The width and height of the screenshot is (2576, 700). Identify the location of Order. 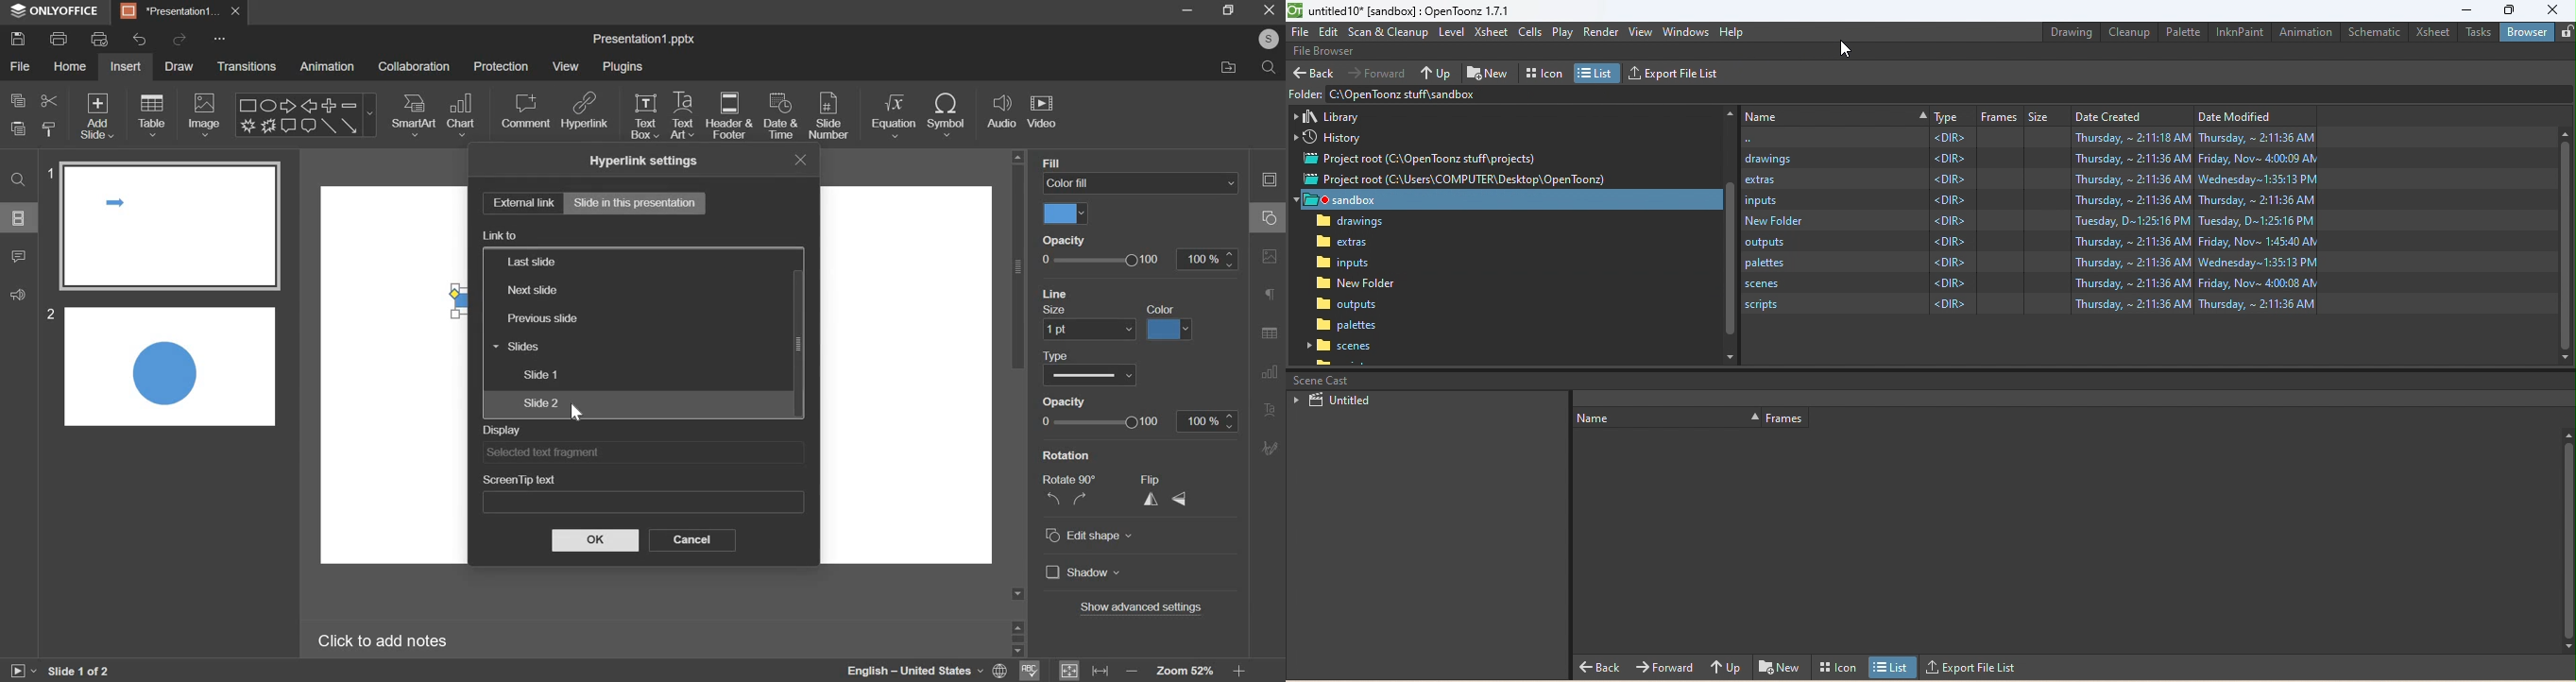
(1835, 114).